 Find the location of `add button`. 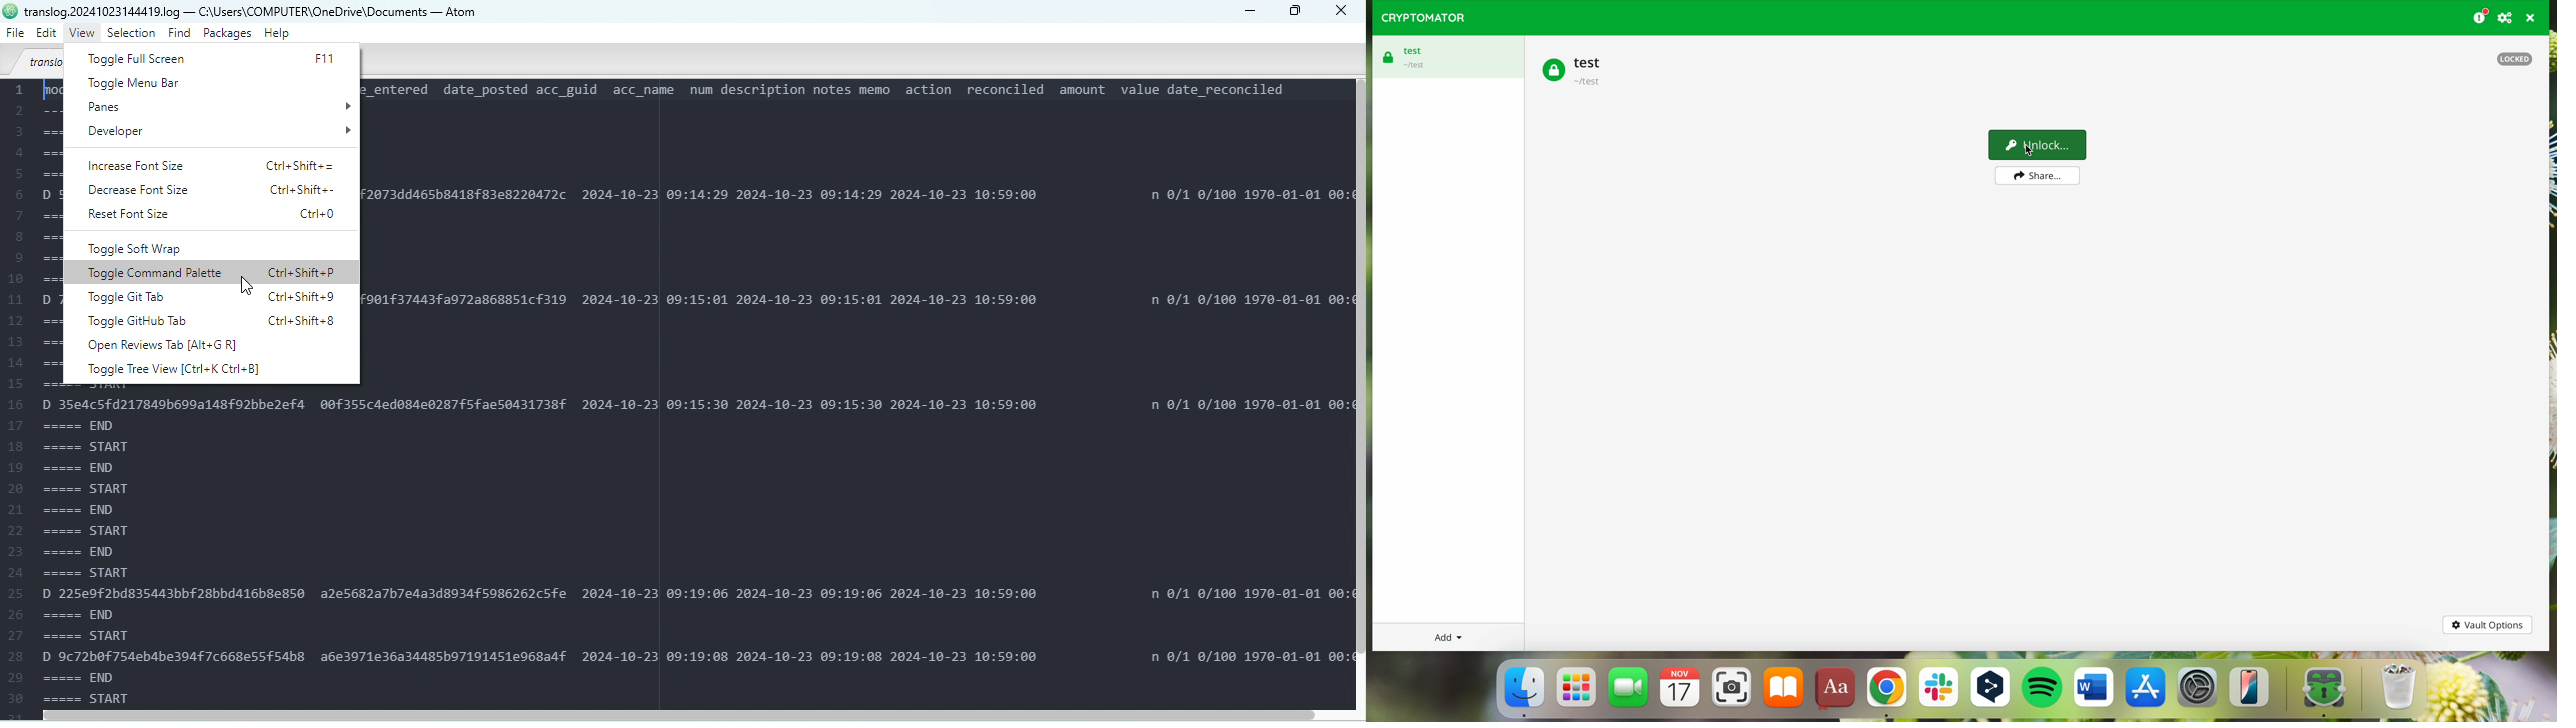

add button is located at coordinates (1447, 637).